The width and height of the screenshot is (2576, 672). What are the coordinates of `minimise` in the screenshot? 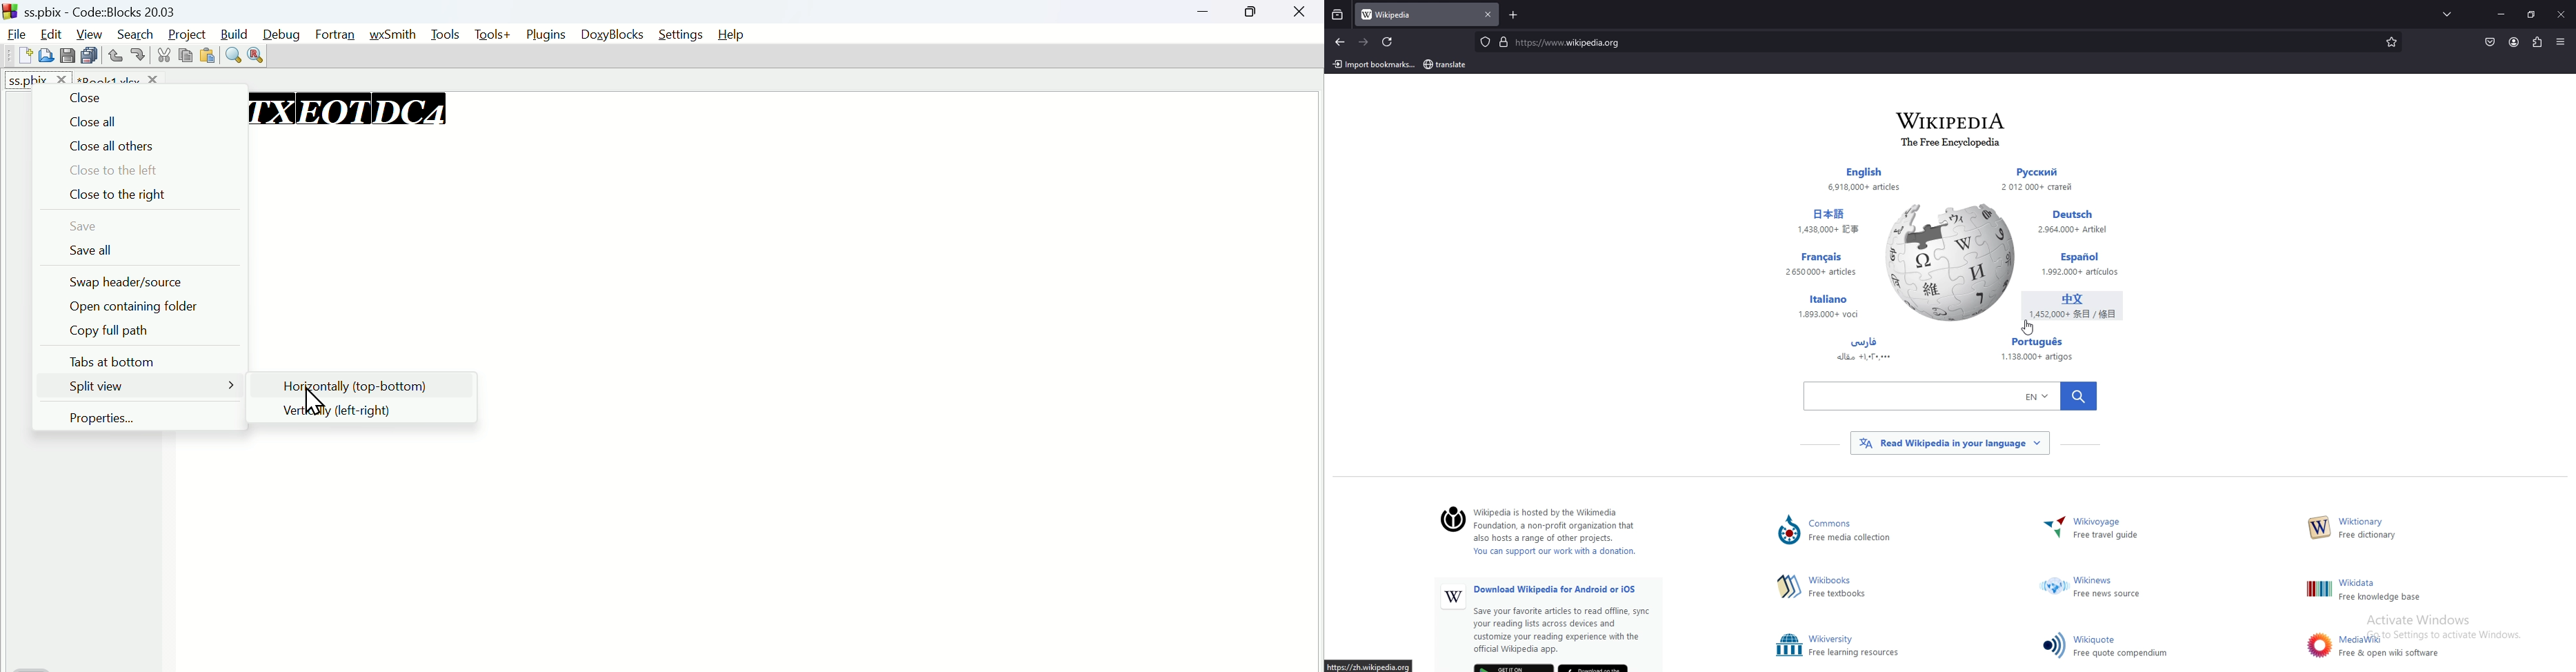 It's located at (1210, 13).